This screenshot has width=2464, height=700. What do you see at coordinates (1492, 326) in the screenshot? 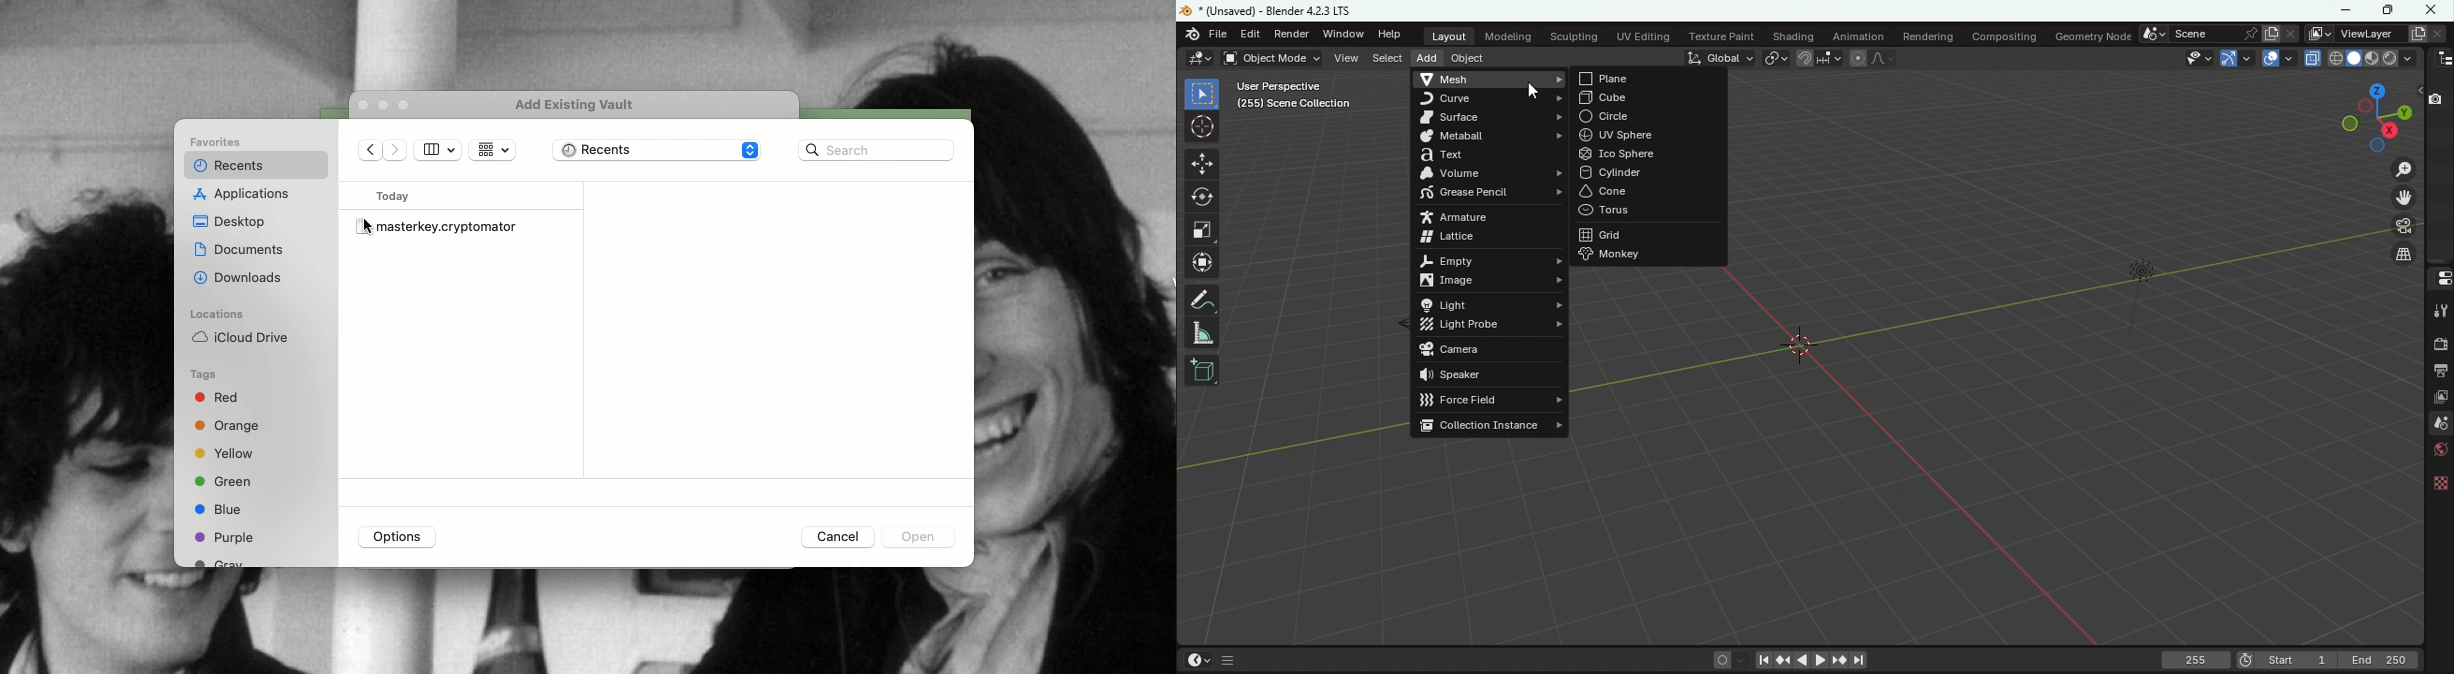
I see `Light probe` at bounding box center [1492, 326].